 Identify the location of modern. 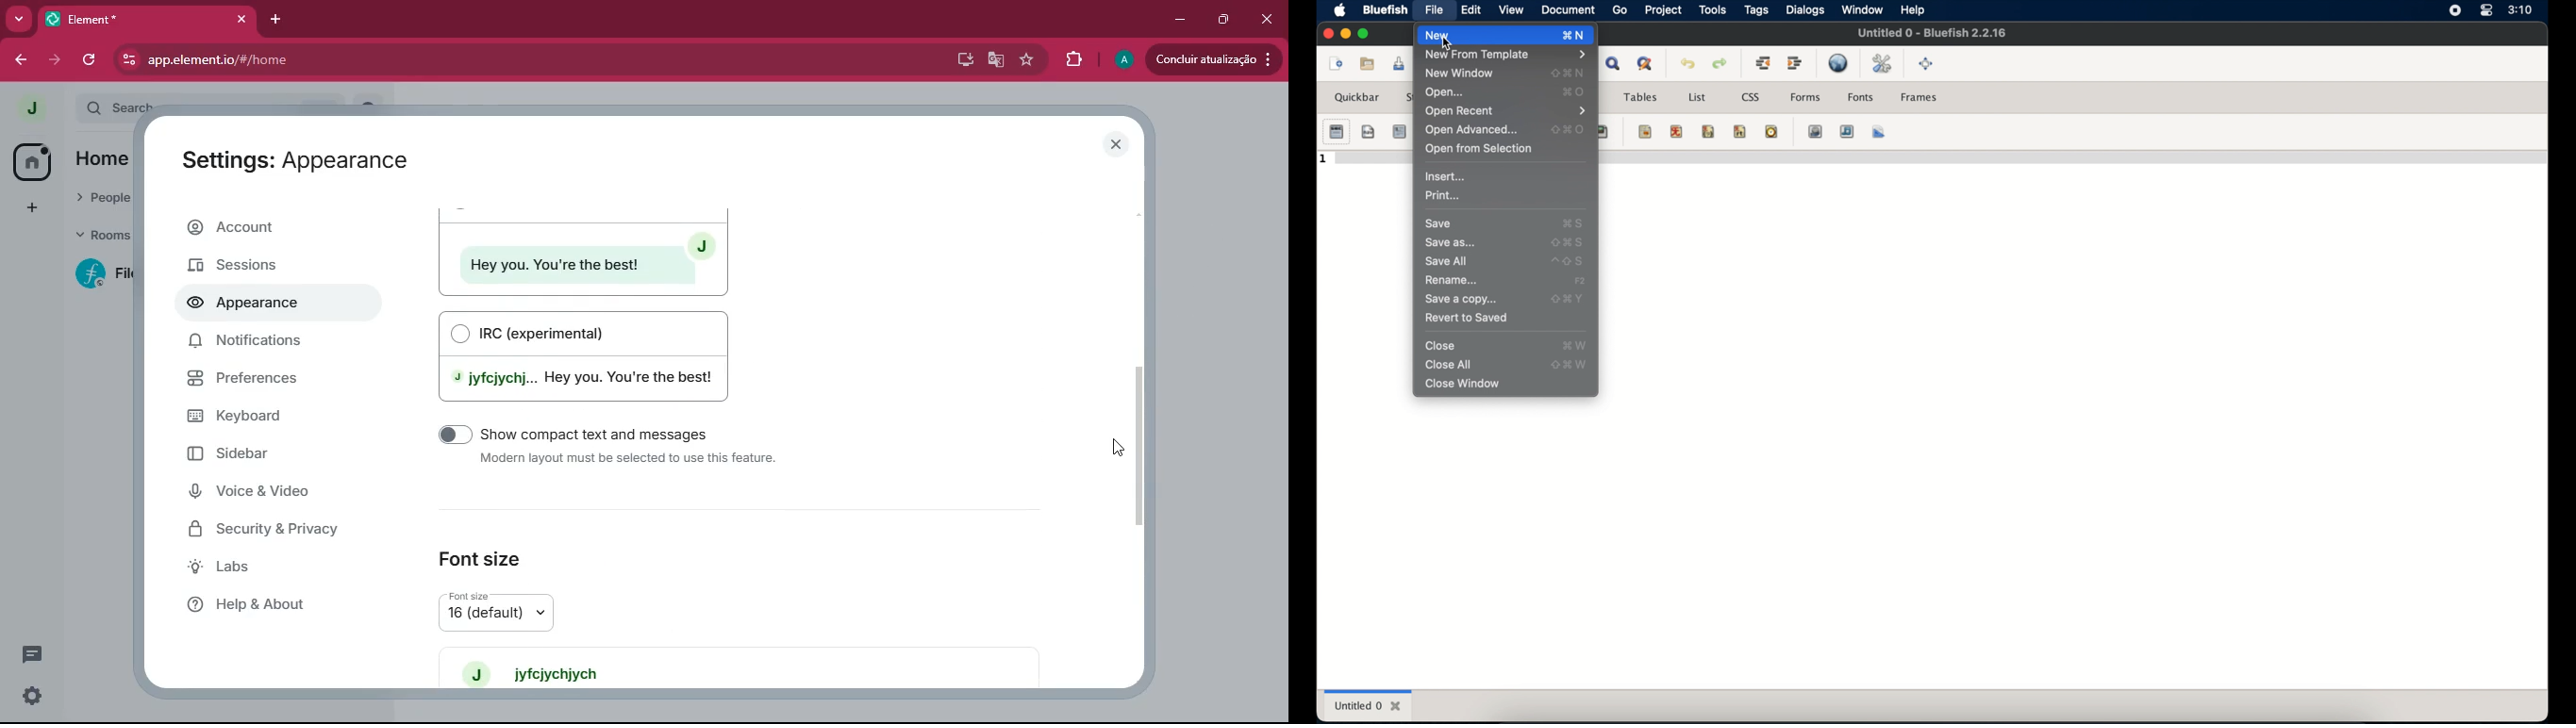
(582, 251).